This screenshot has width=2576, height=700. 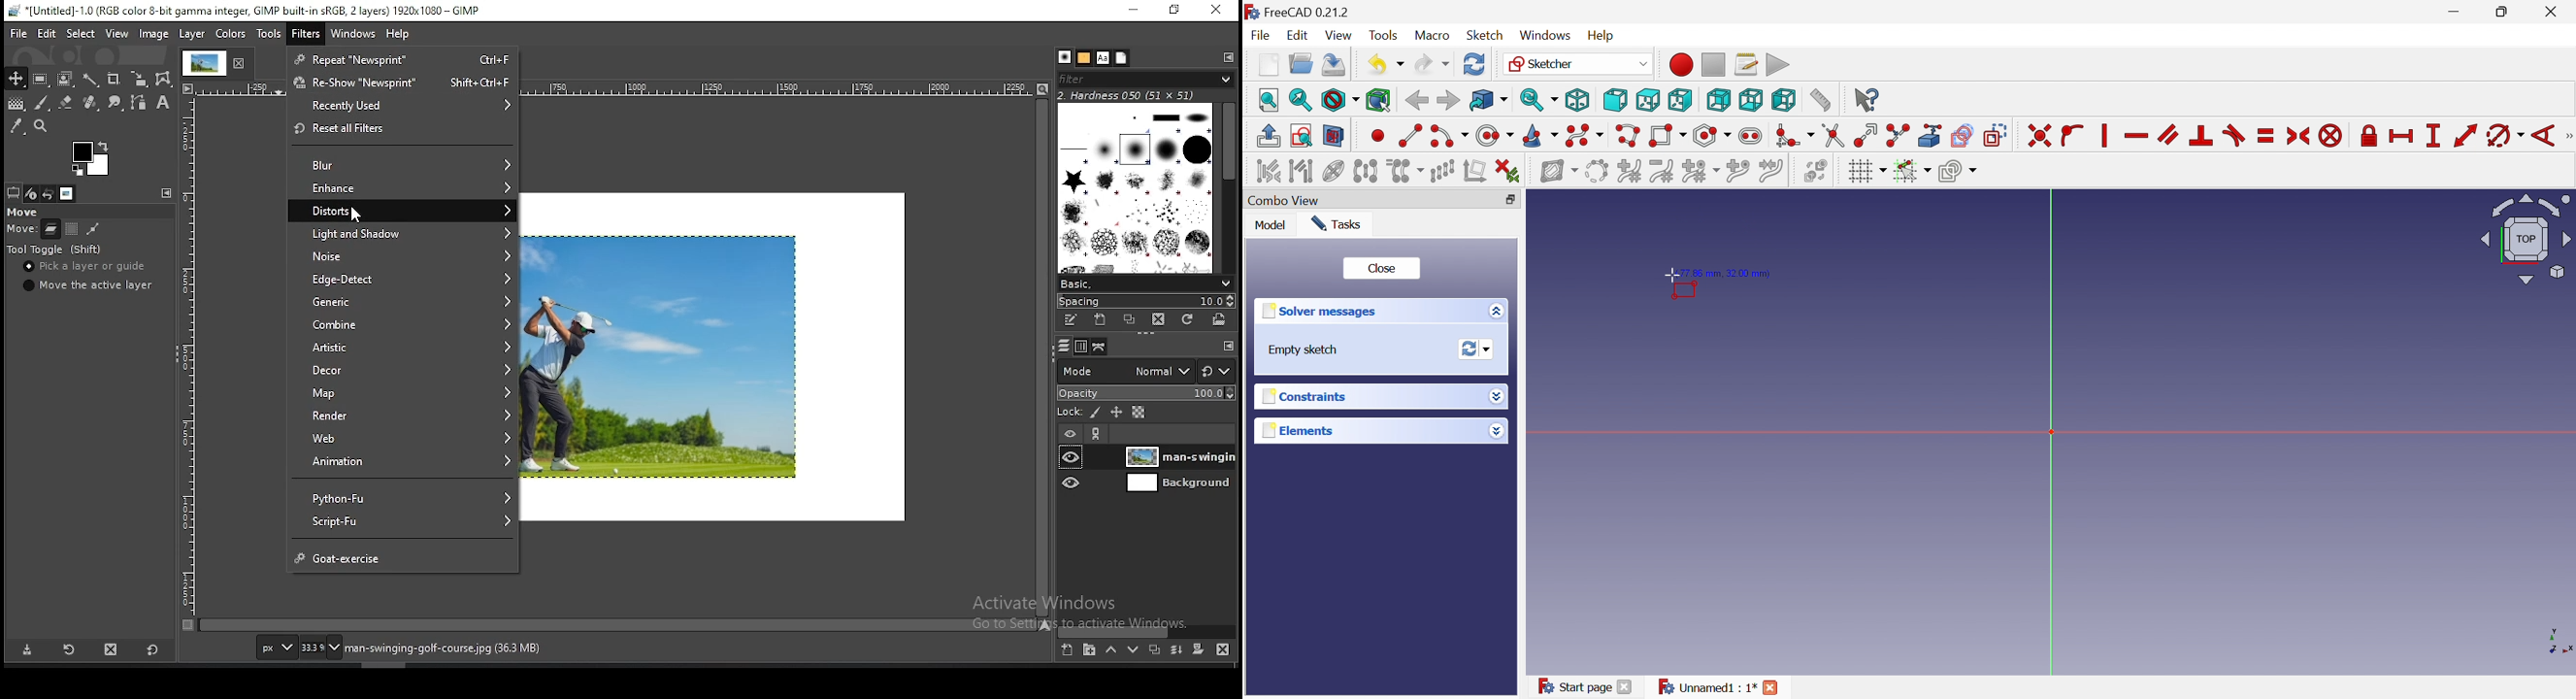 I want to click on move layer, so click(x=50, y=228).